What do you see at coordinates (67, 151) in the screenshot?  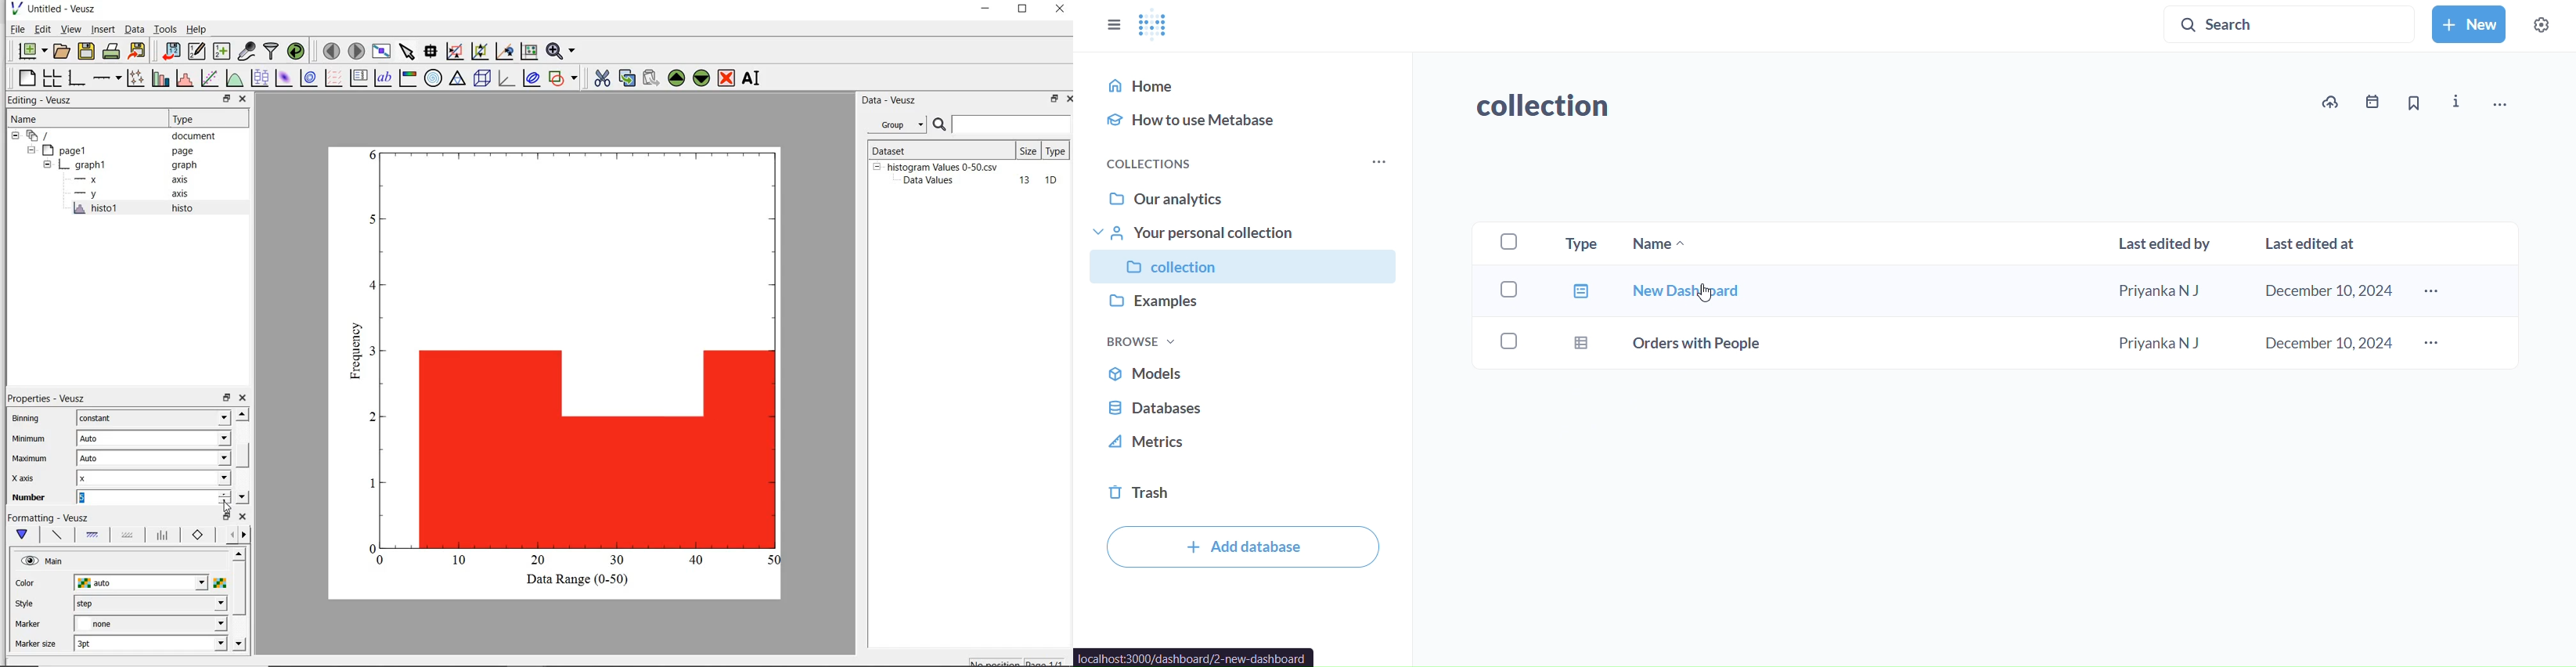 I see `page1` at bounding box center [67, 151].